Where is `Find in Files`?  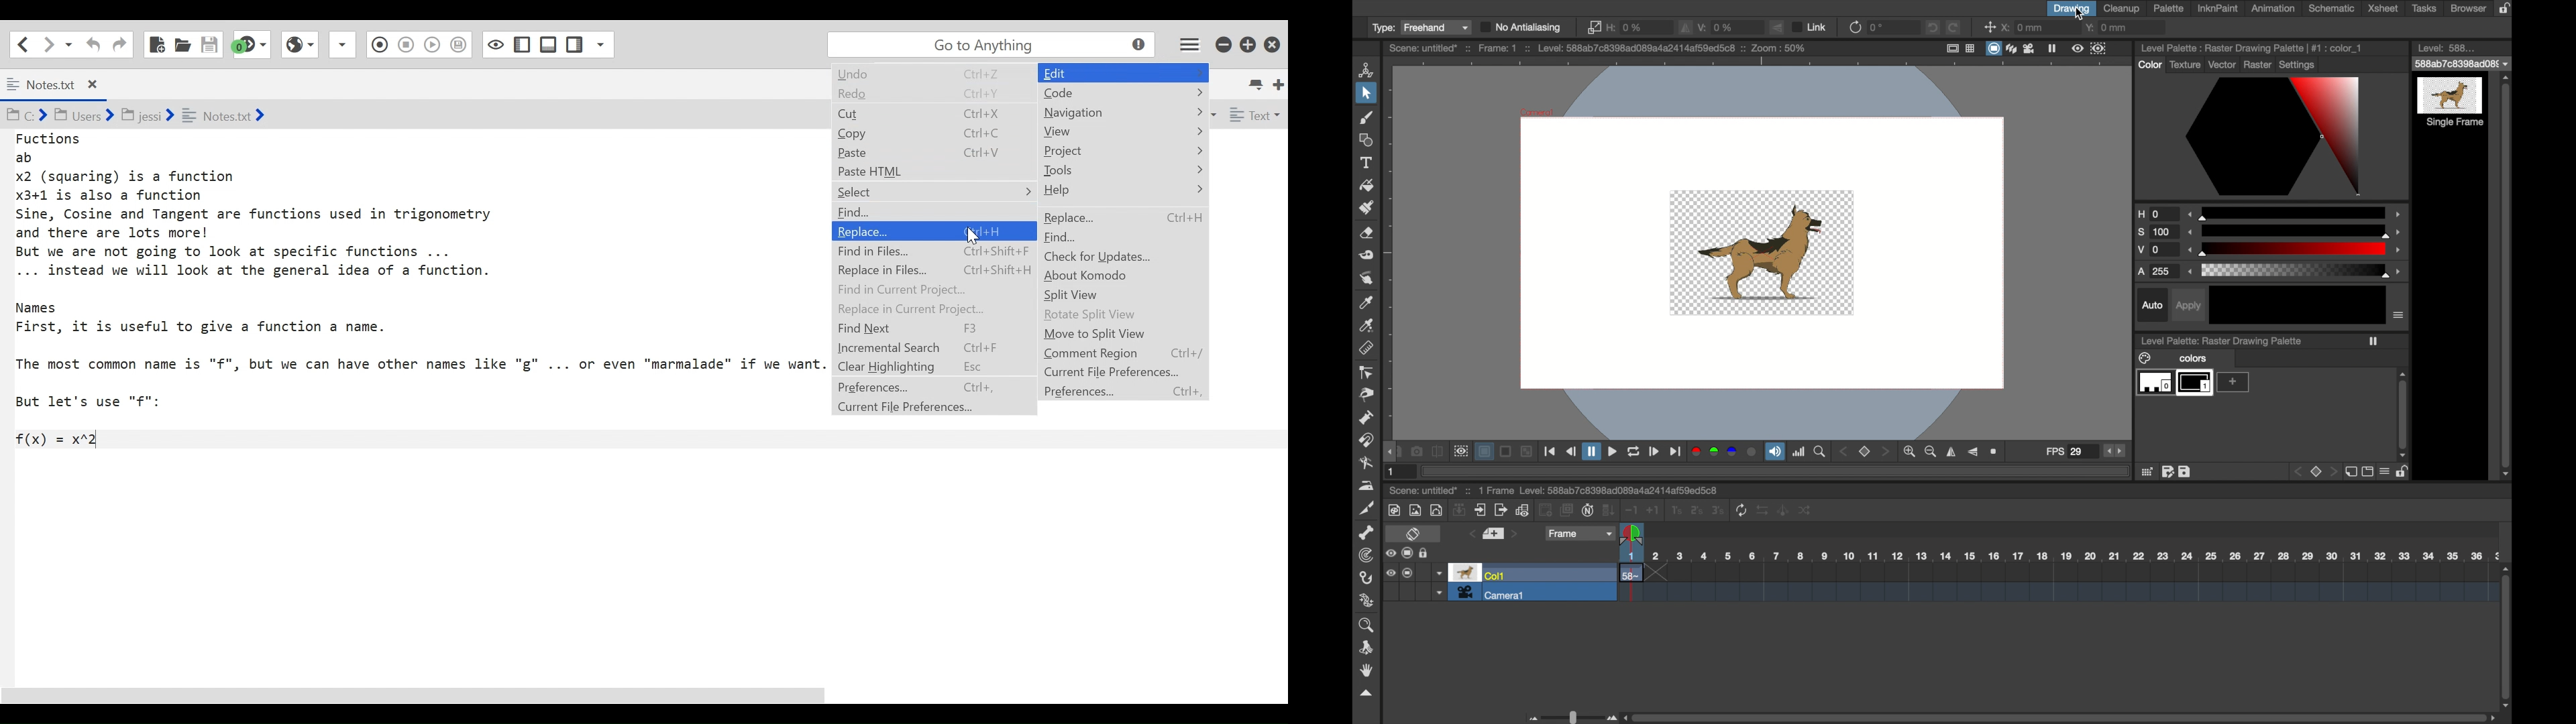
Find in Files is located at coordinates (932, 250).